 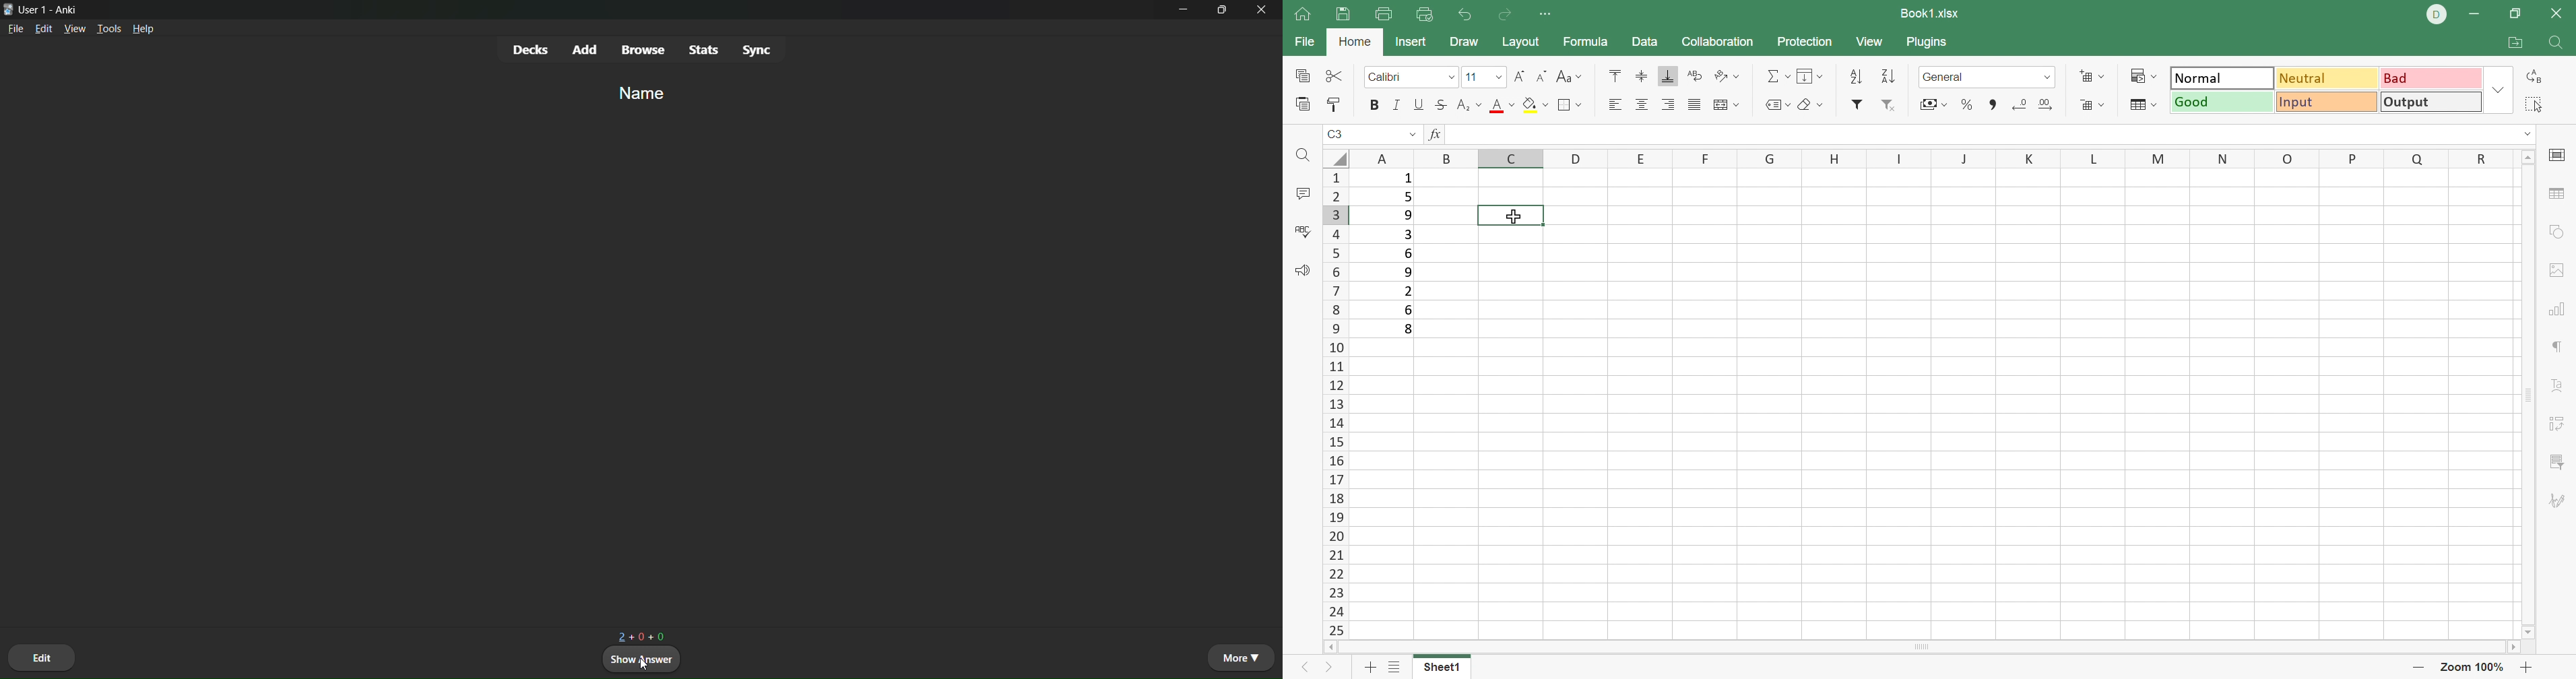 I want to click on Change case, so click(x=1570, y=75).